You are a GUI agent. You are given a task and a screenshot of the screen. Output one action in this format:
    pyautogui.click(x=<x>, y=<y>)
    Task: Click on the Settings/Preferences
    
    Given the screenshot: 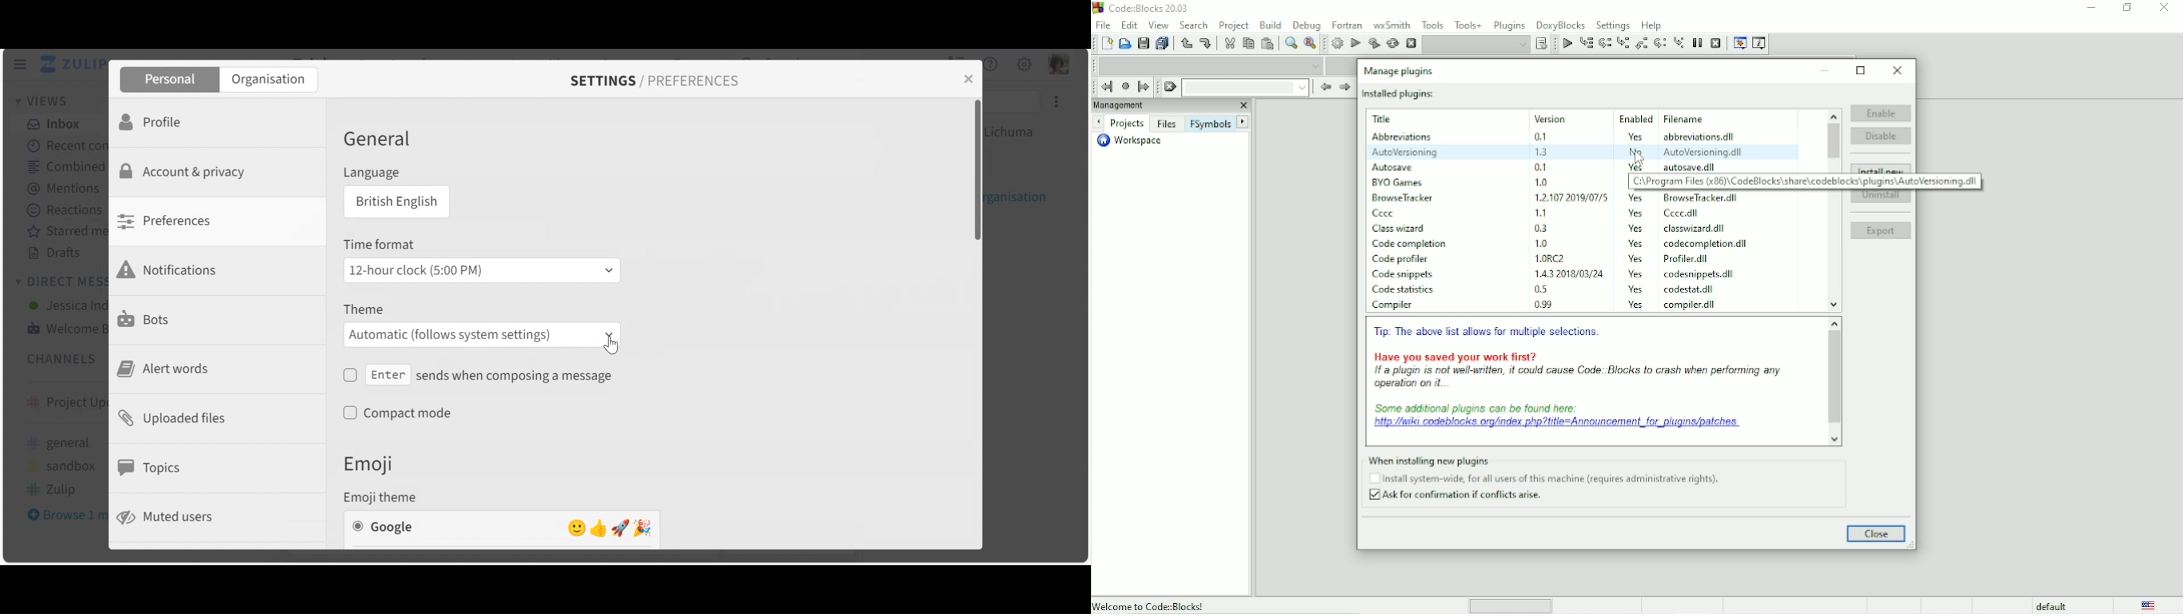 What is the action you would take?
    pyautogui.click(x=654, y=81)
    